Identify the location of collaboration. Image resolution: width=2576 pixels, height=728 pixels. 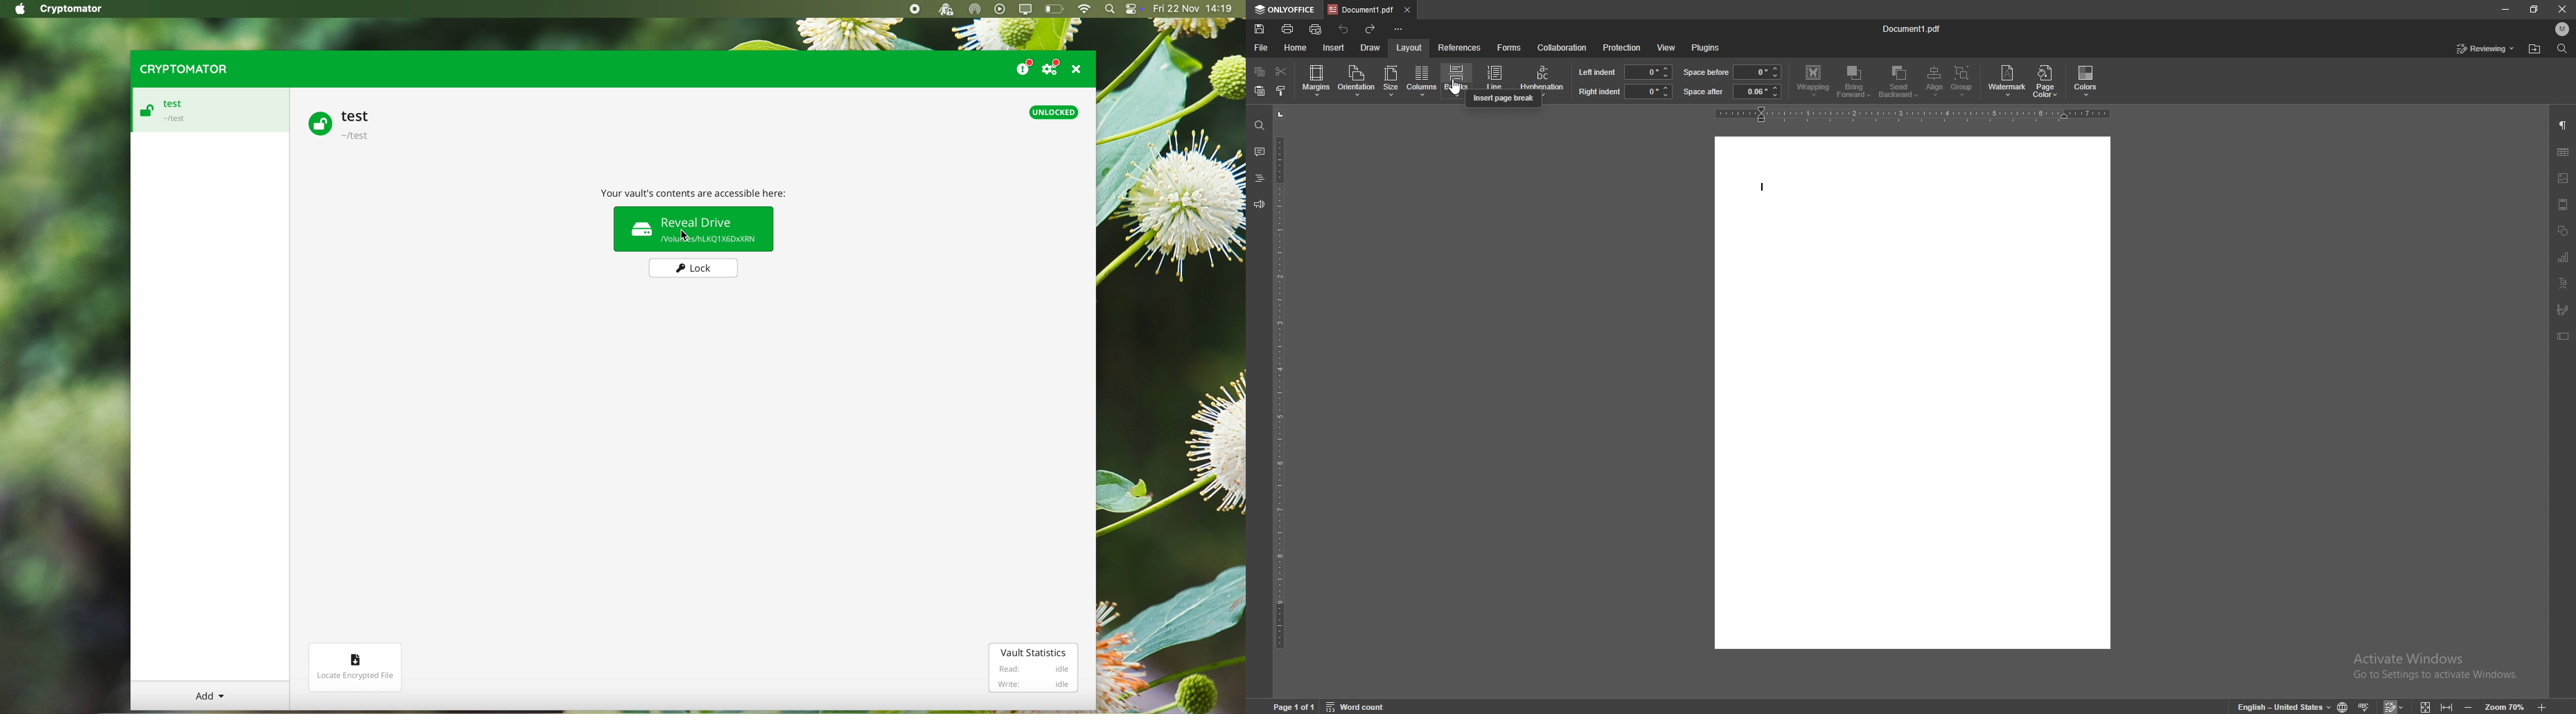
(1563, 47).